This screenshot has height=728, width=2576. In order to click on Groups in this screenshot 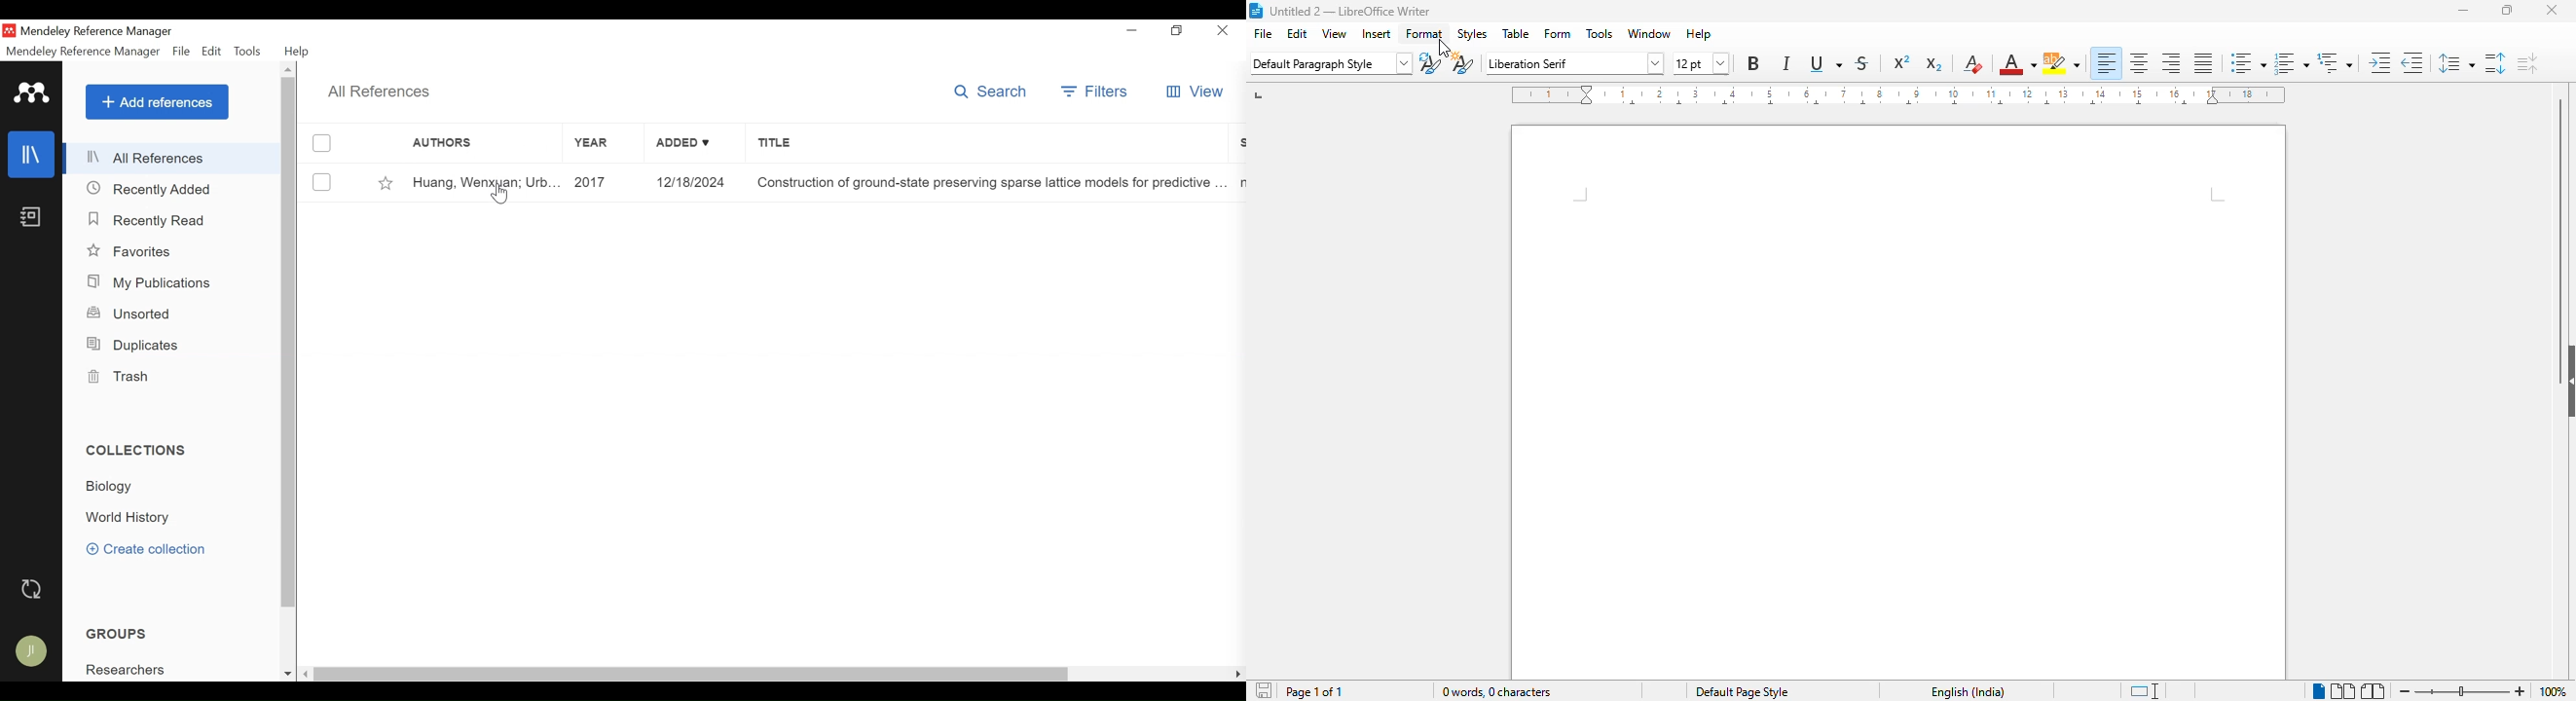, I will do `click(116, 633)`.